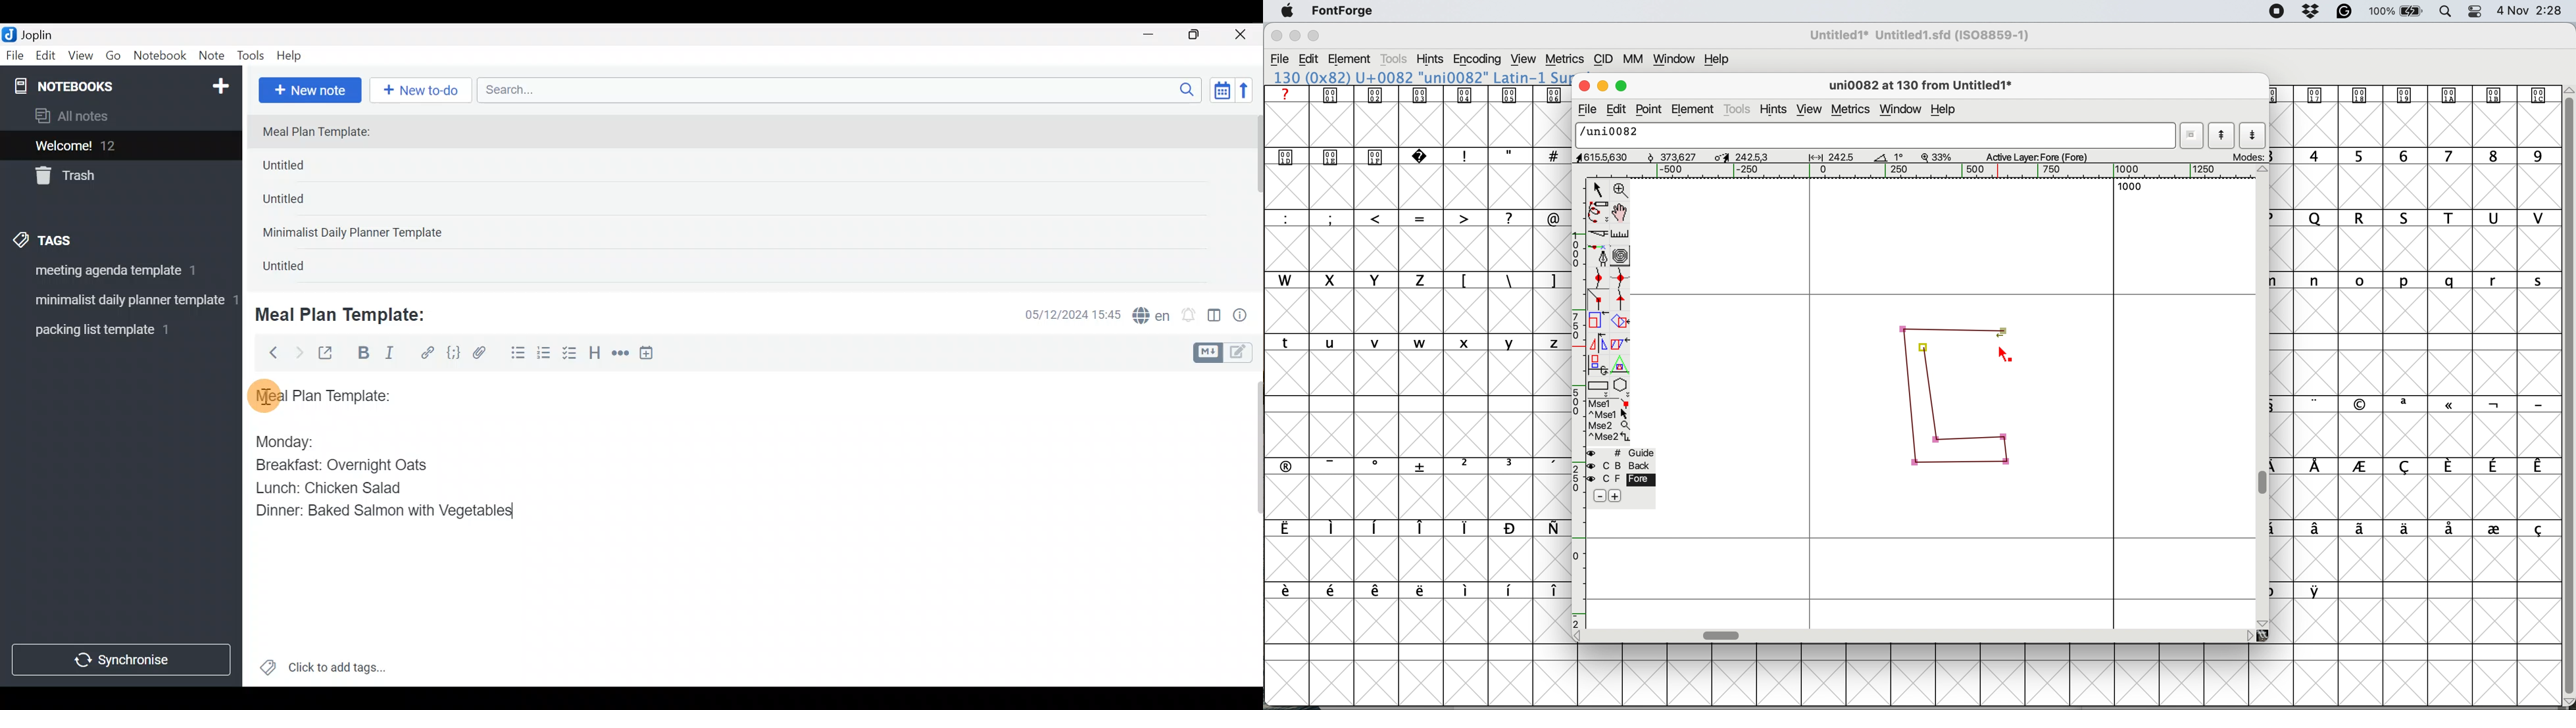 The width and height of the screenshot is (2576, 728). What do you see at coordinates (1478, 60) in the screenshot?
I see `encoding` at bounding box center [1478, 60].